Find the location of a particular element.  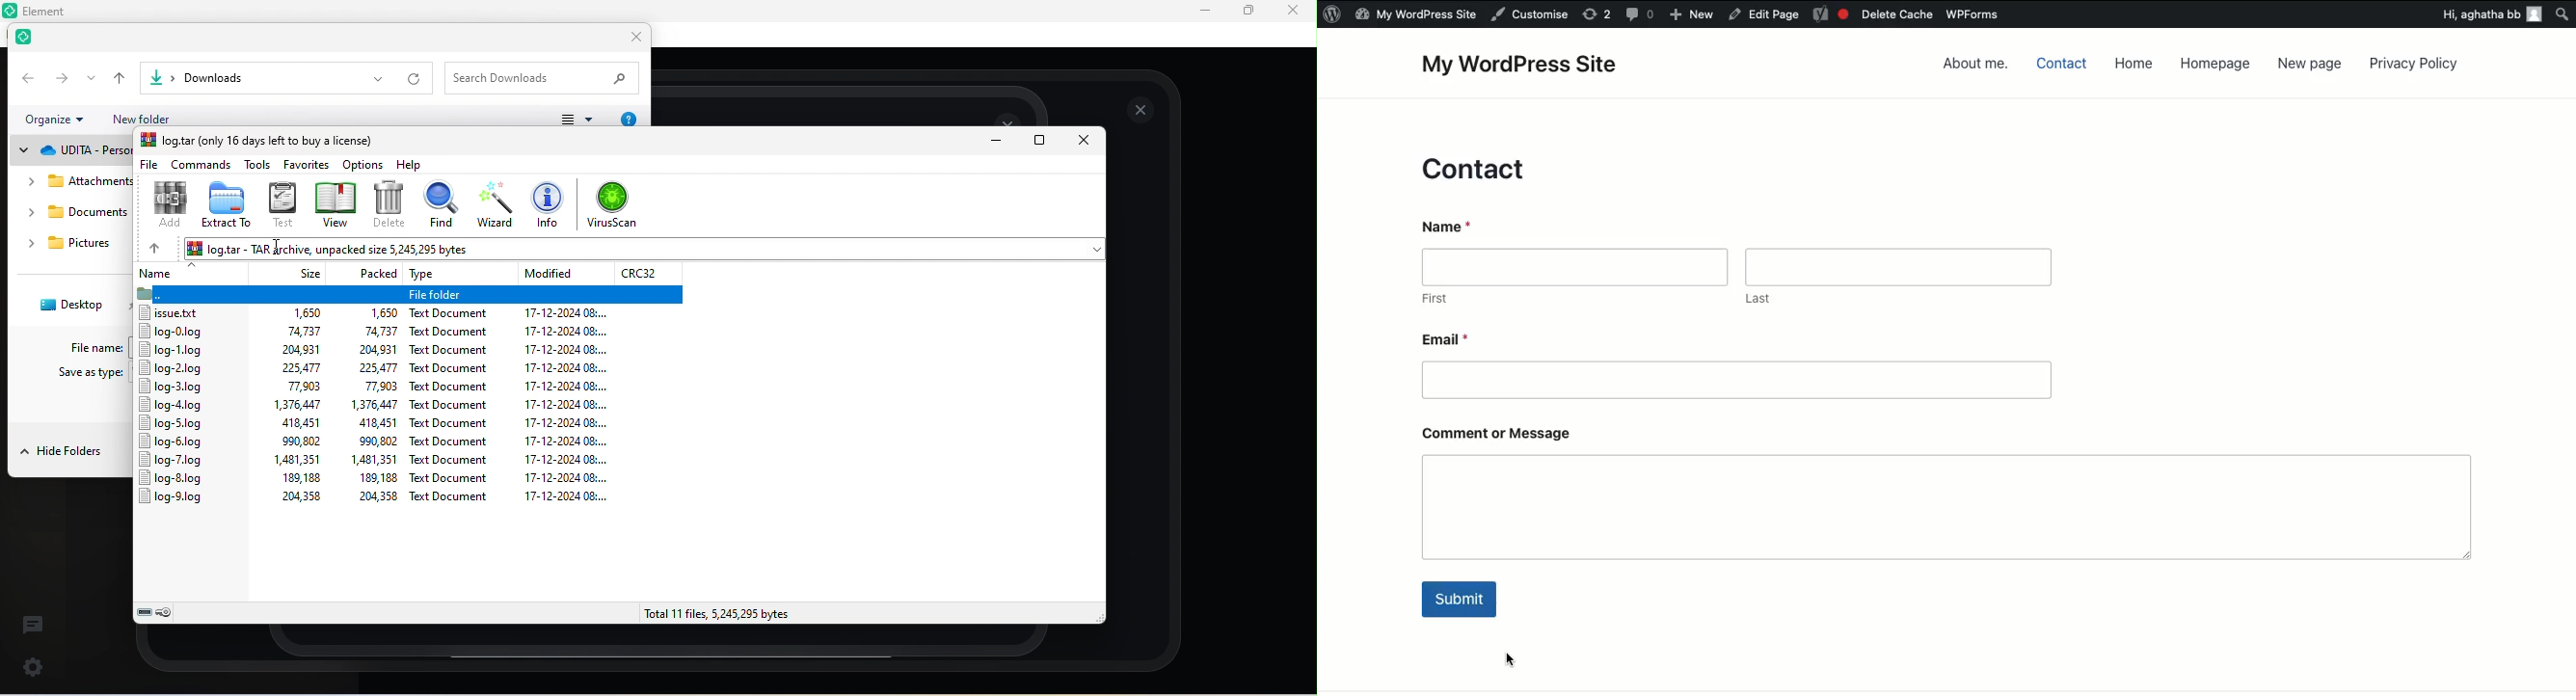

packed is located at coordinates (380, 275).